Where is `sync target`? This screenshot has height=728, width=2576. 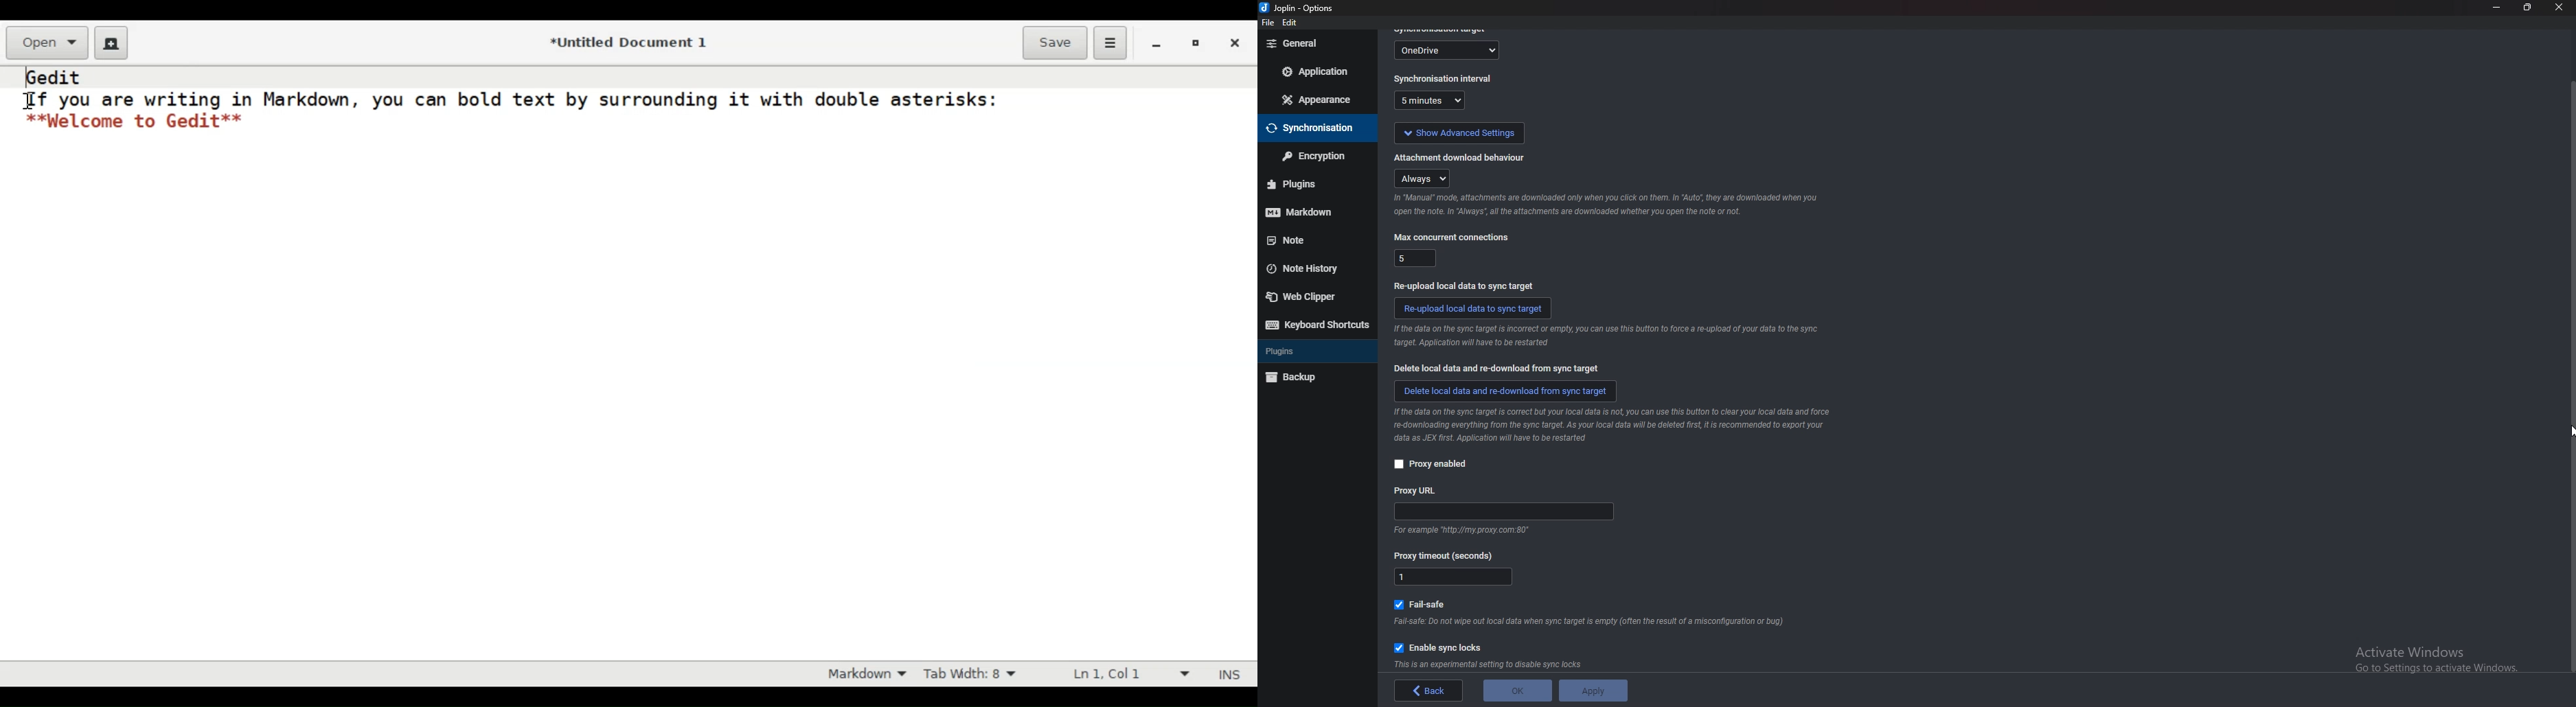
sync target is located at coordinates (1448, 49).